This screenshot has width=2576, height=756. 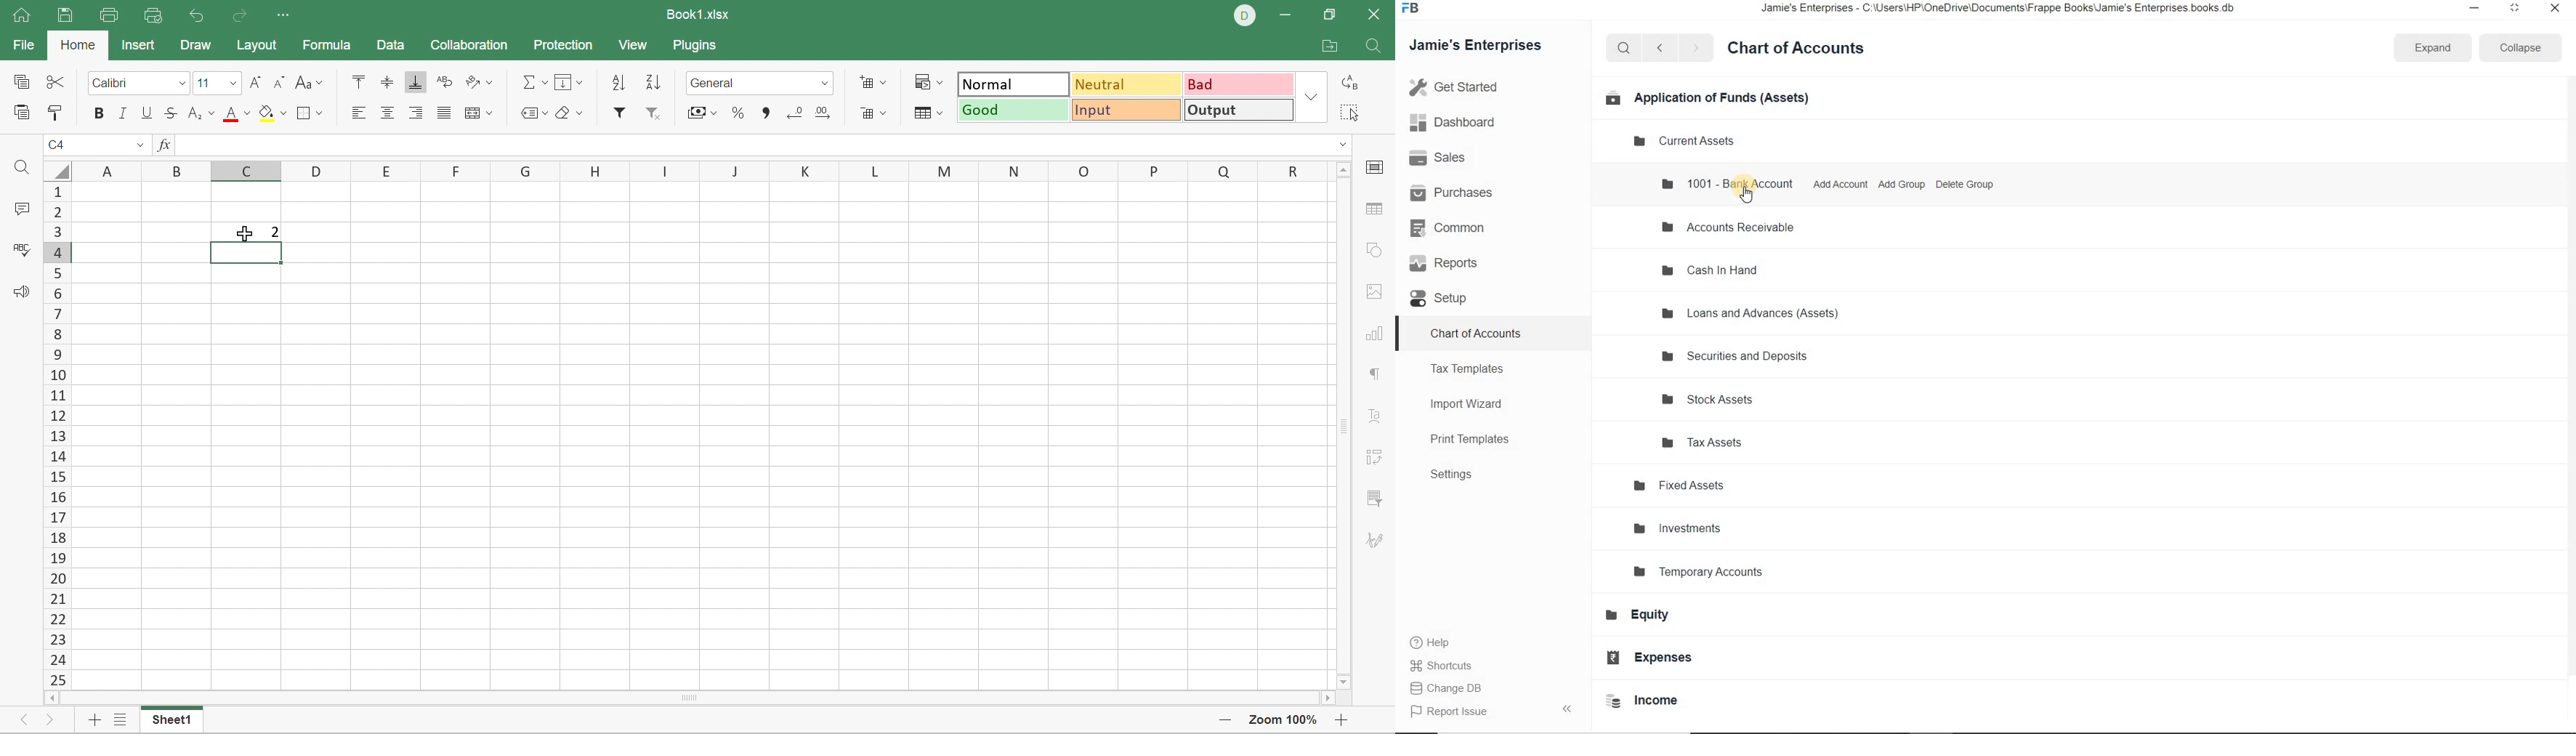 I want to click on Increment font size, so click(x=257, y=82).